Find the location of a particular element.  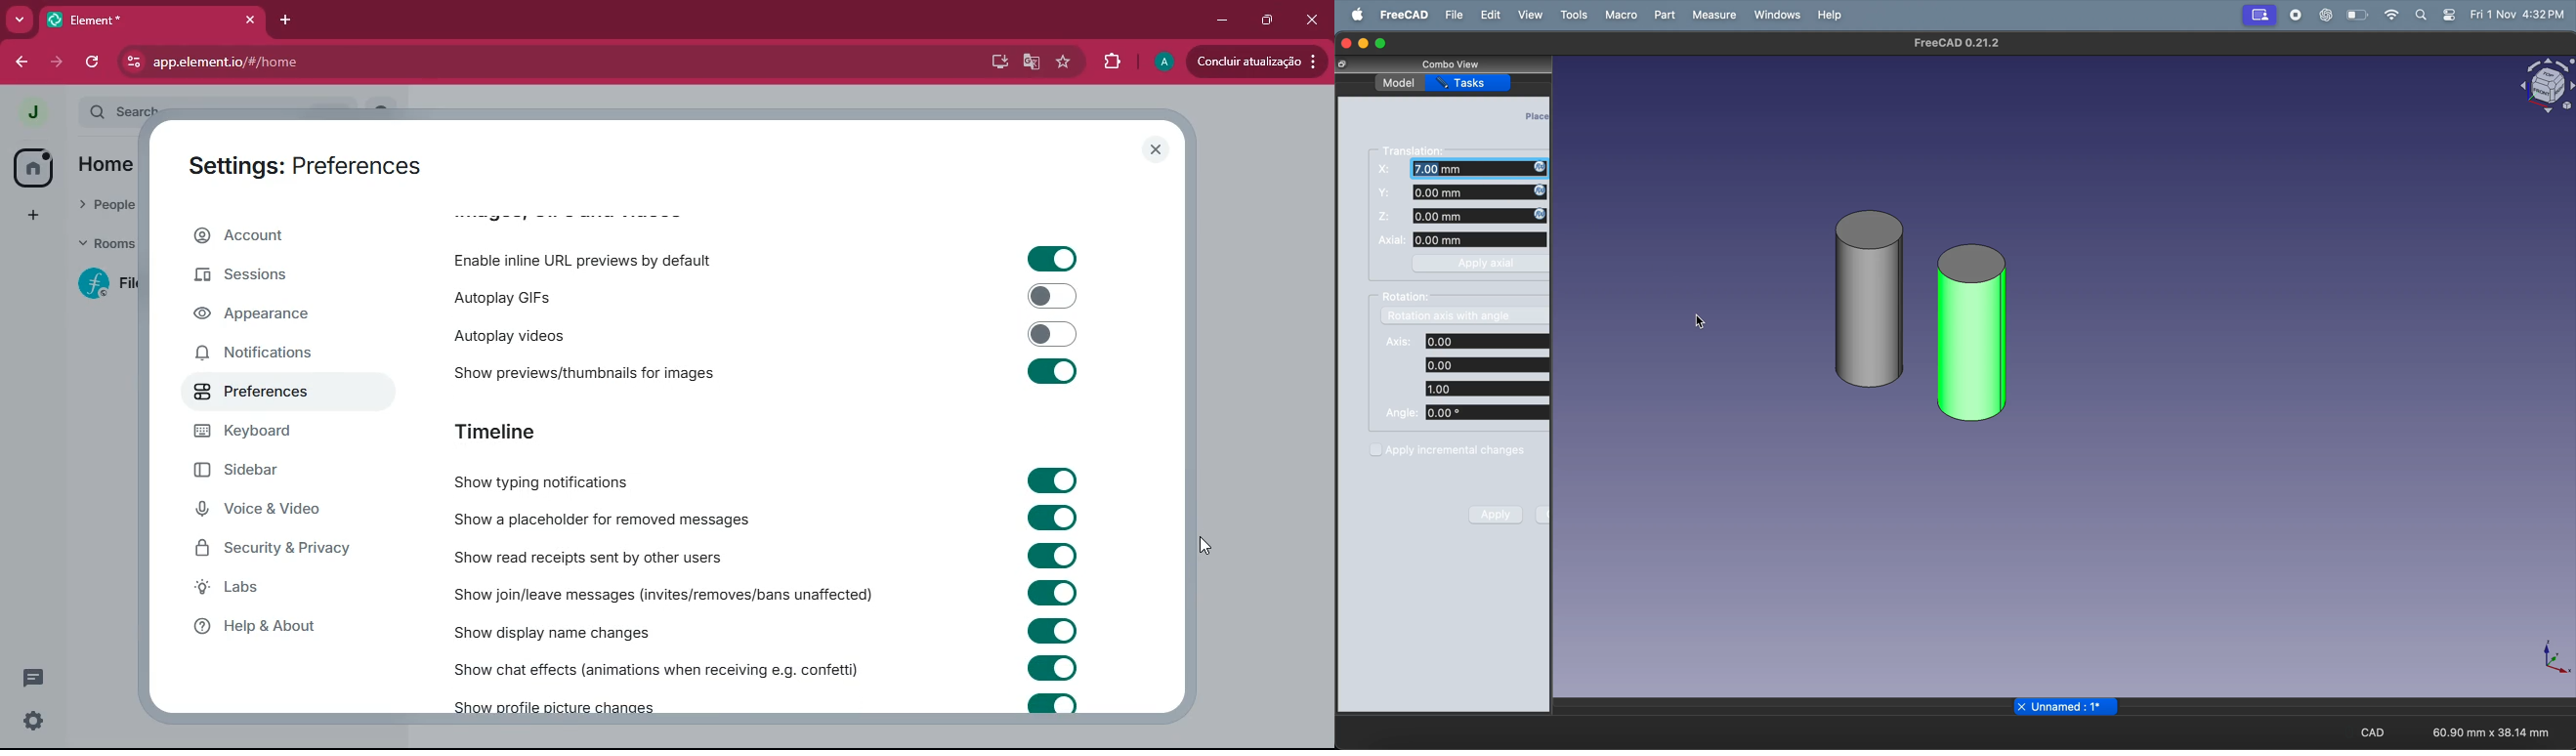

toggle on/off is located at coordinates (1054, 668).